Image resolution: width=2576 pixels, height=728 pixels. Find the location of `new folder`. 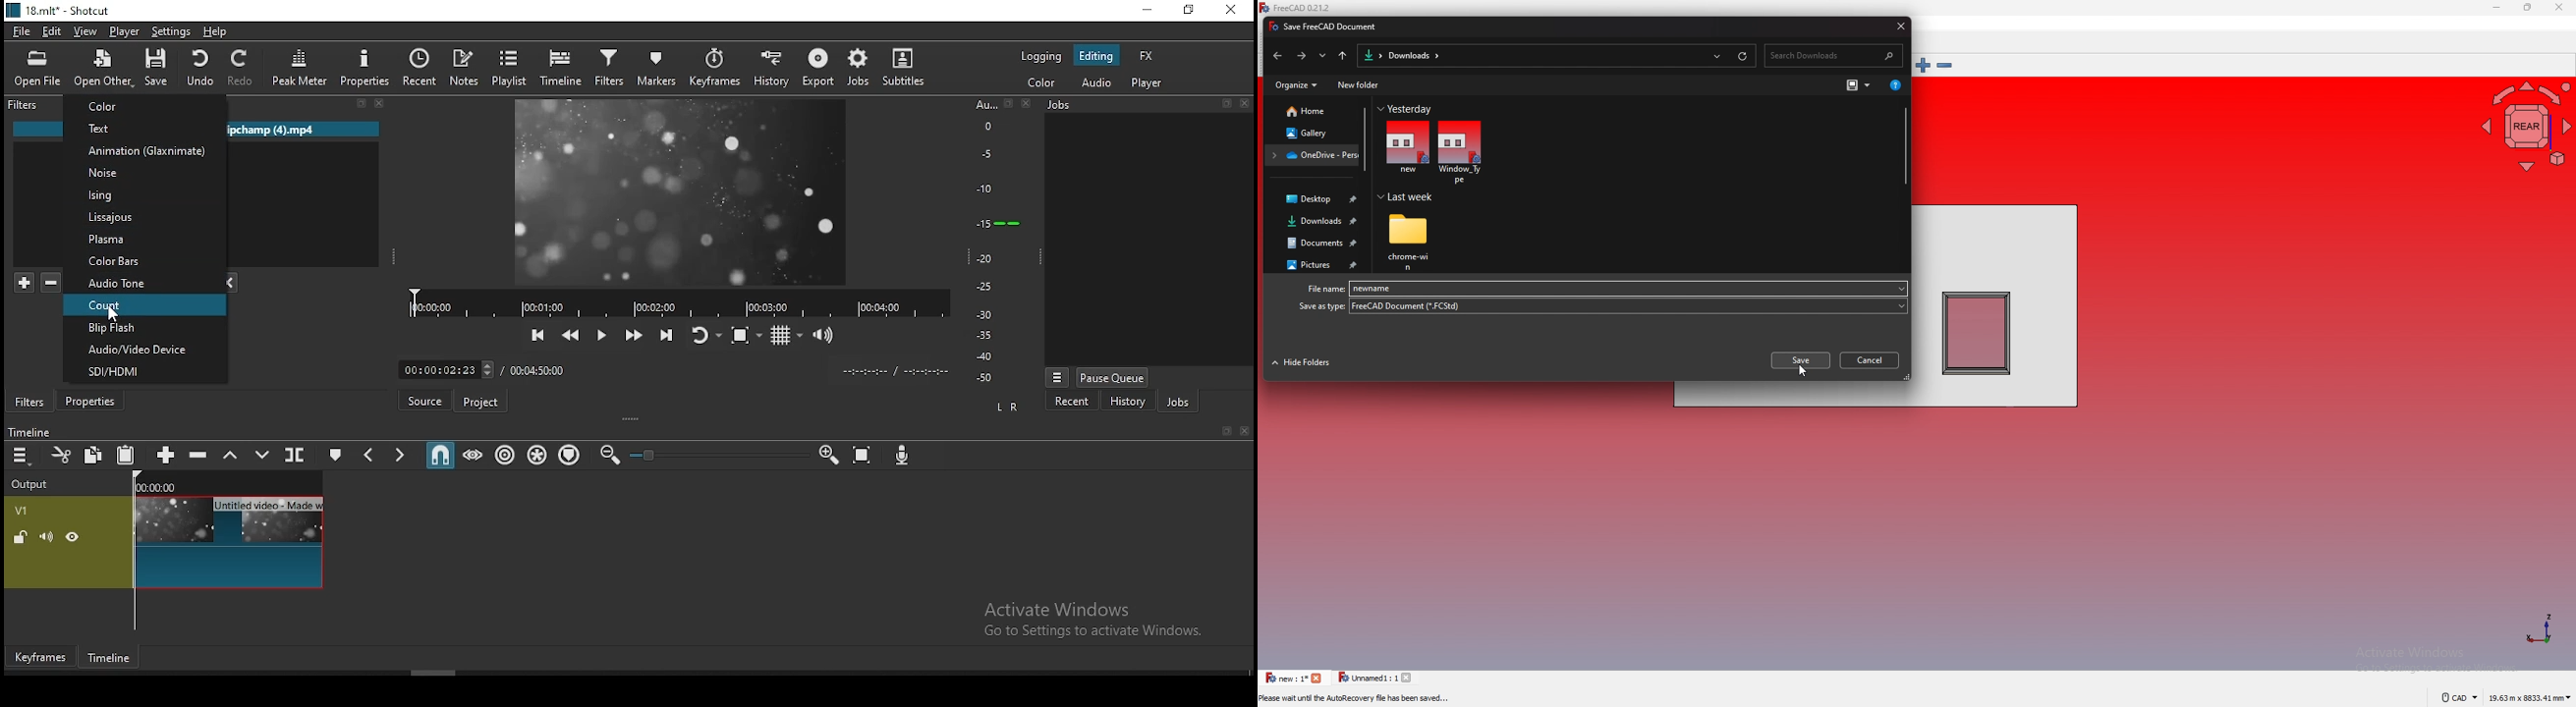

new folder is located at coordinates (1358, 84).